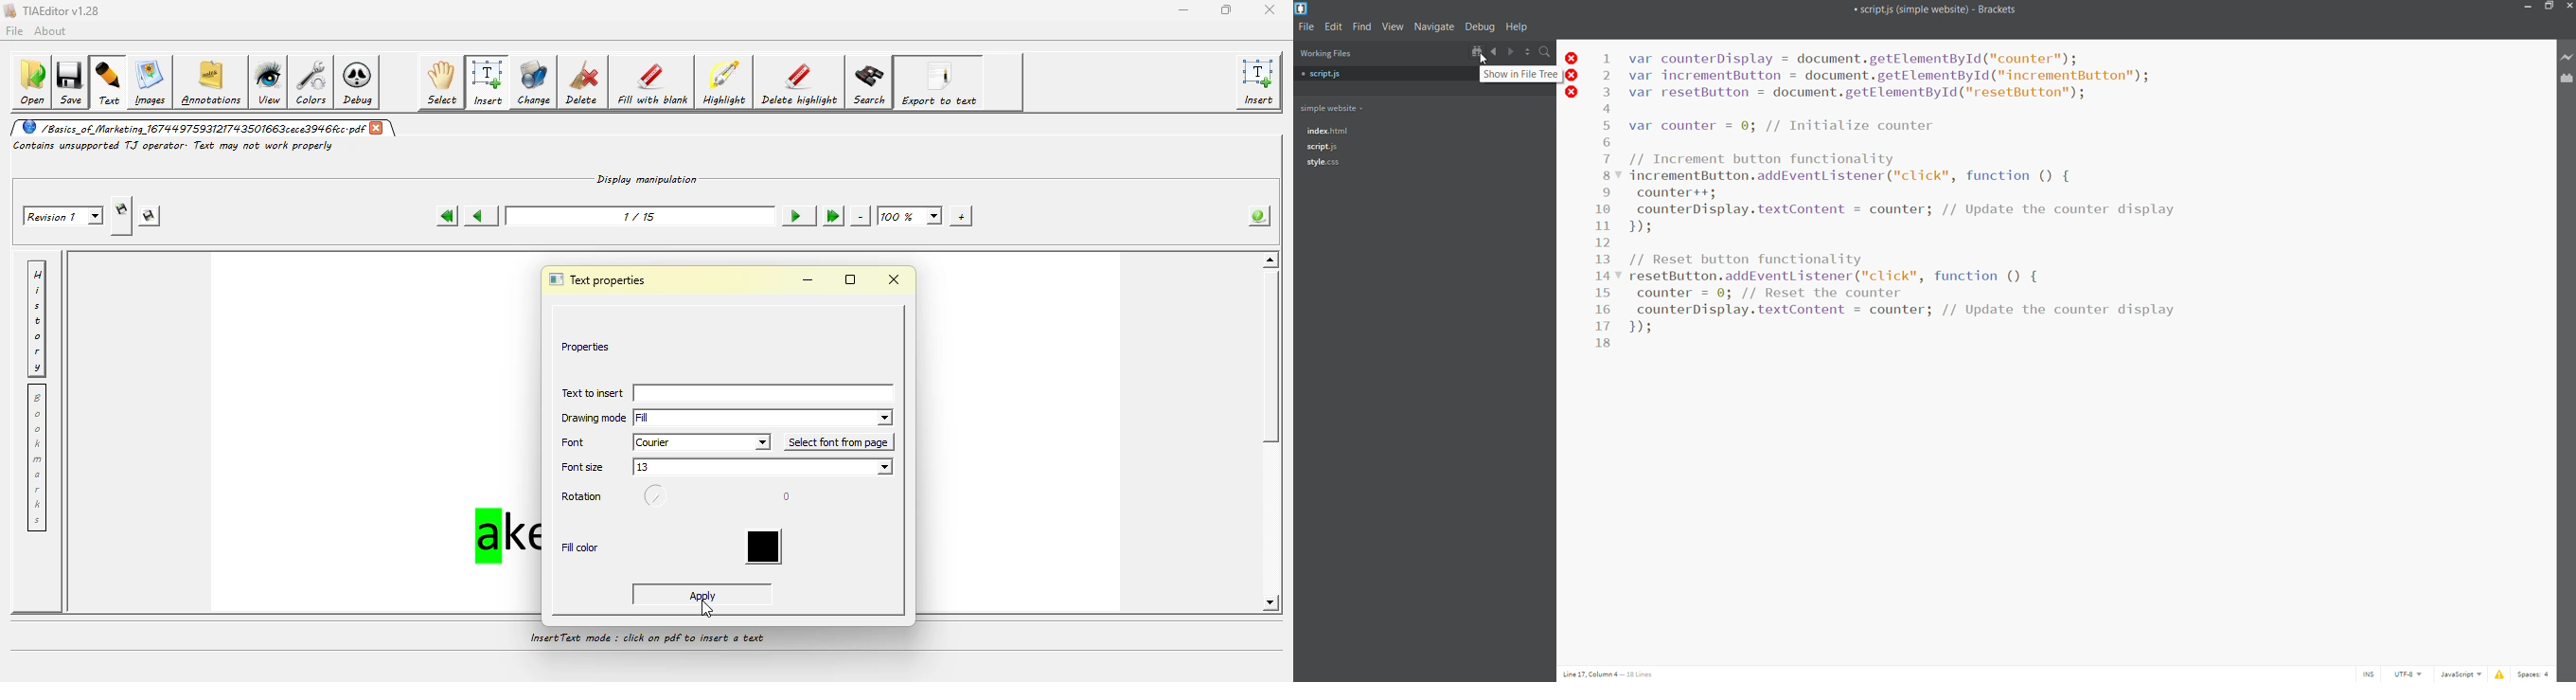 The image size is (2576, 700). I want to click on line number, so click(1603, 201).